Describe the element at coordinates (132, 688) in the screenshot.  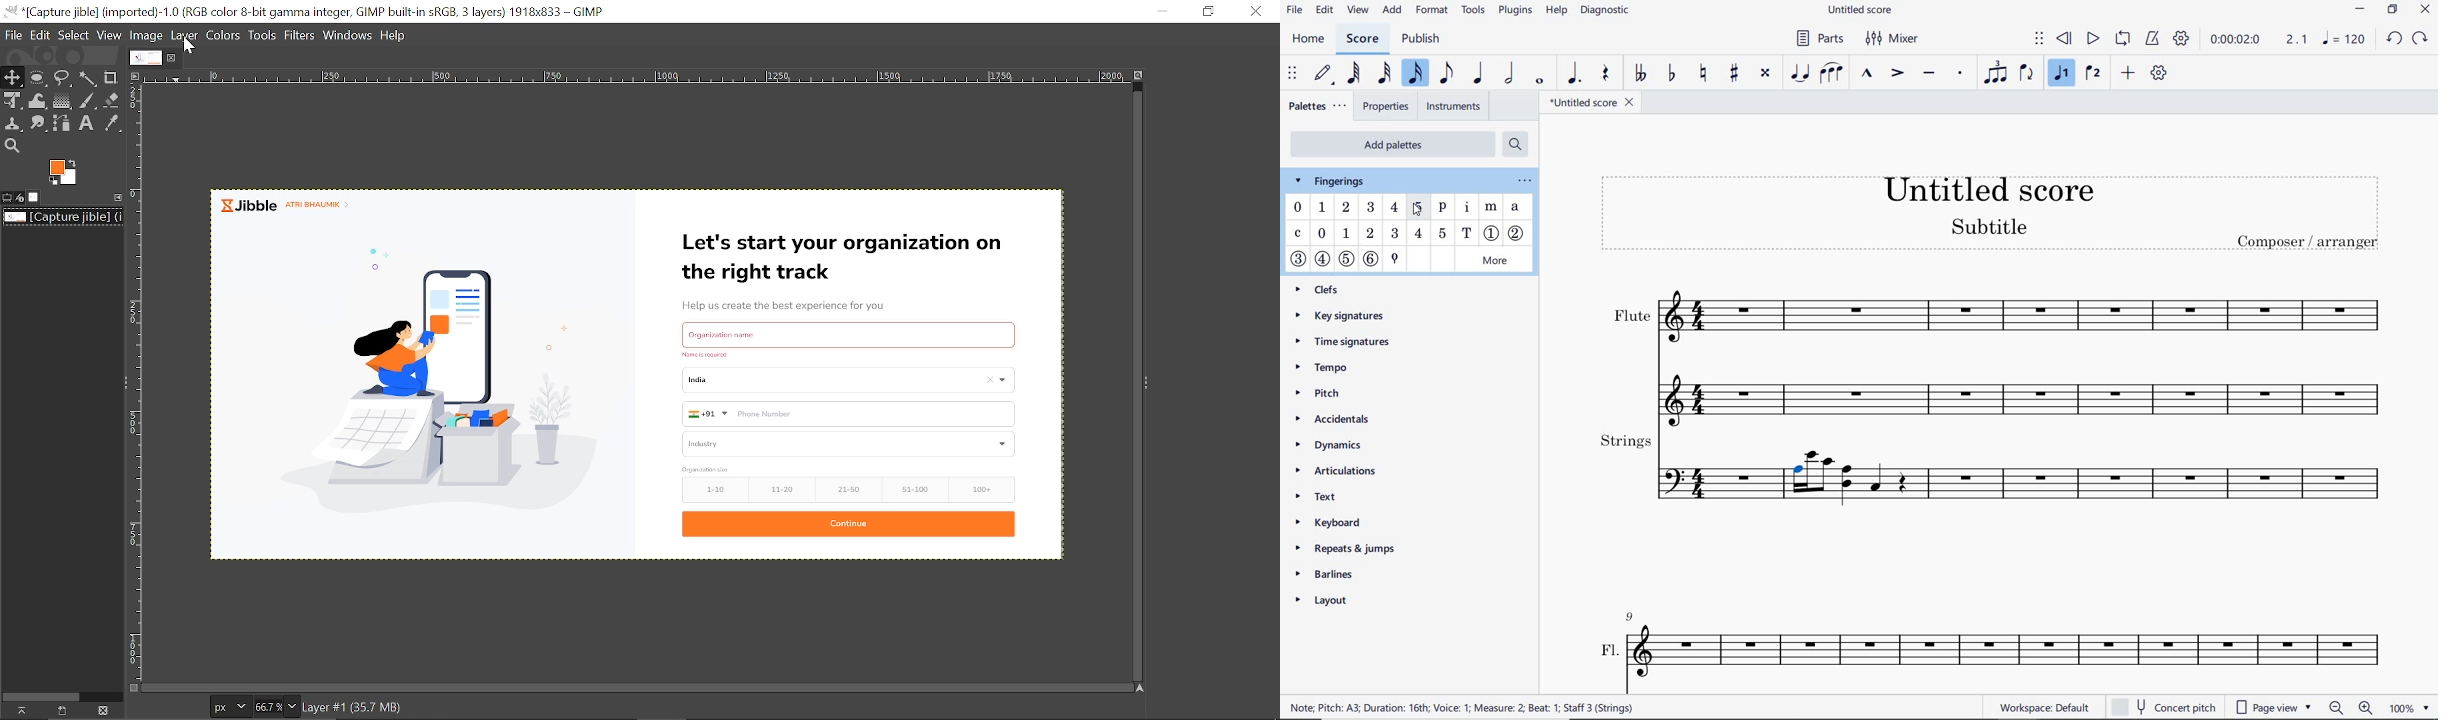
I see `Toggle quick mask on/off` at that location.